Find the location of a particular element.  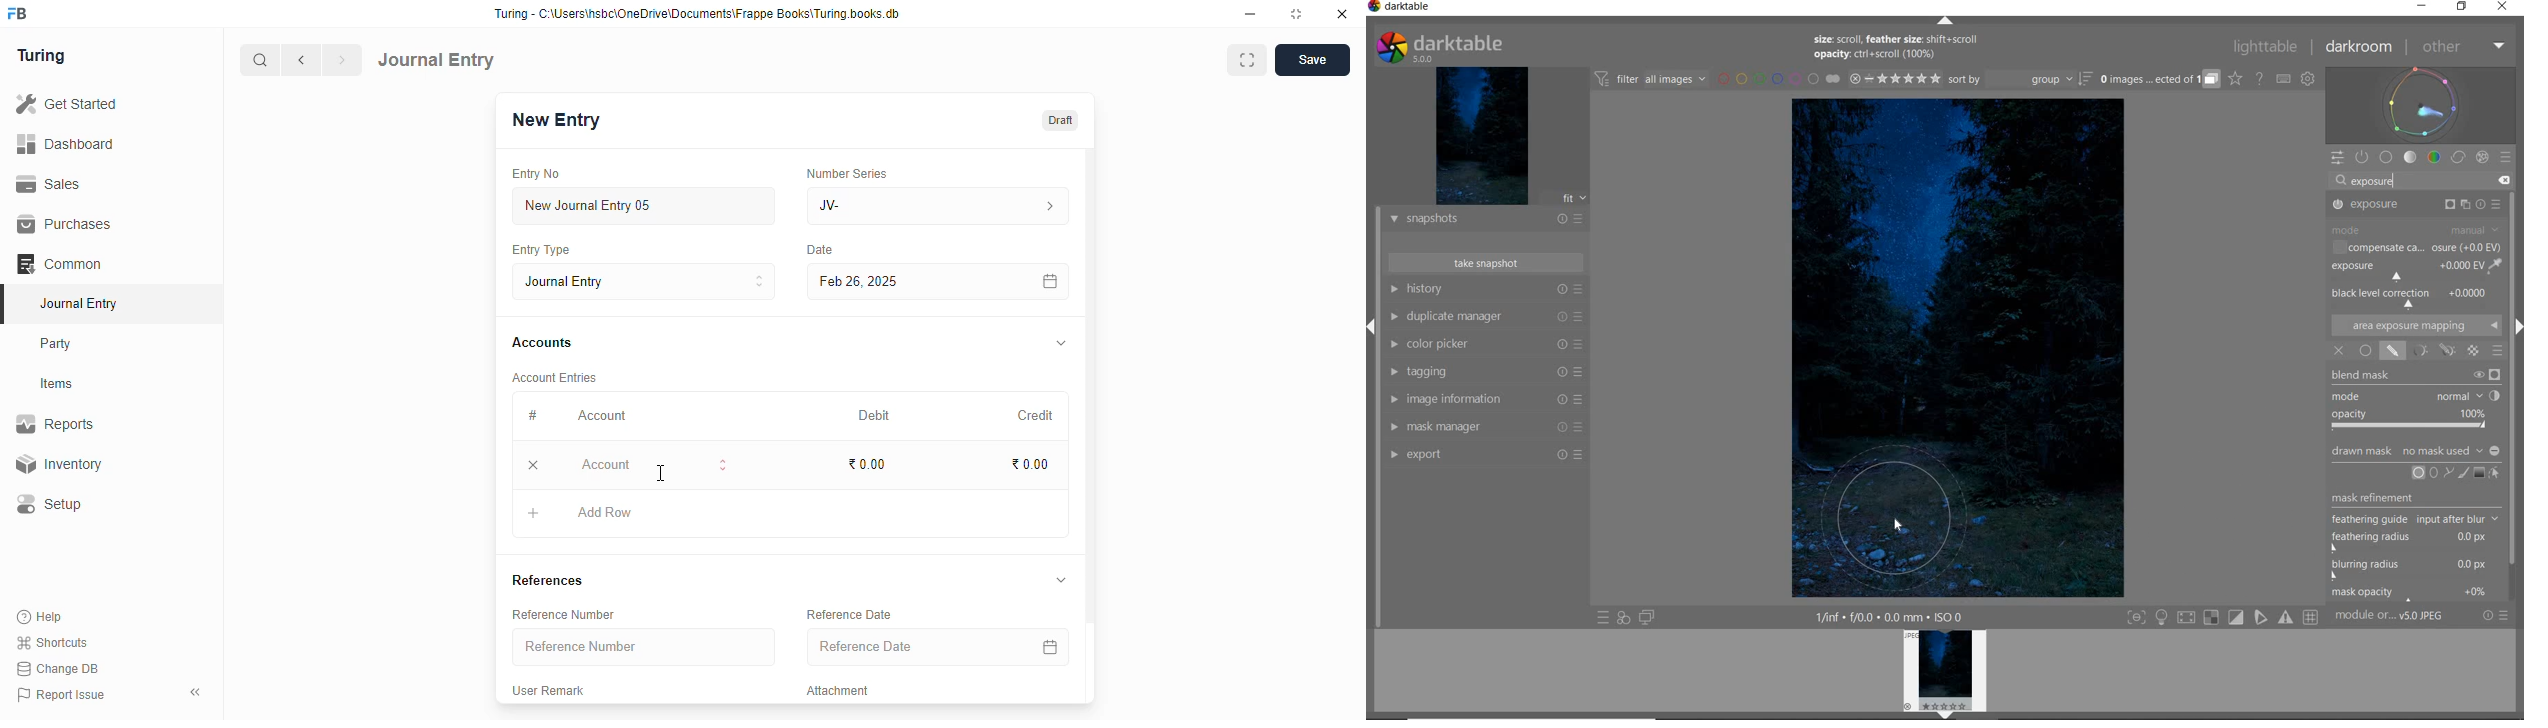

references is located at coordinates (547, 580).